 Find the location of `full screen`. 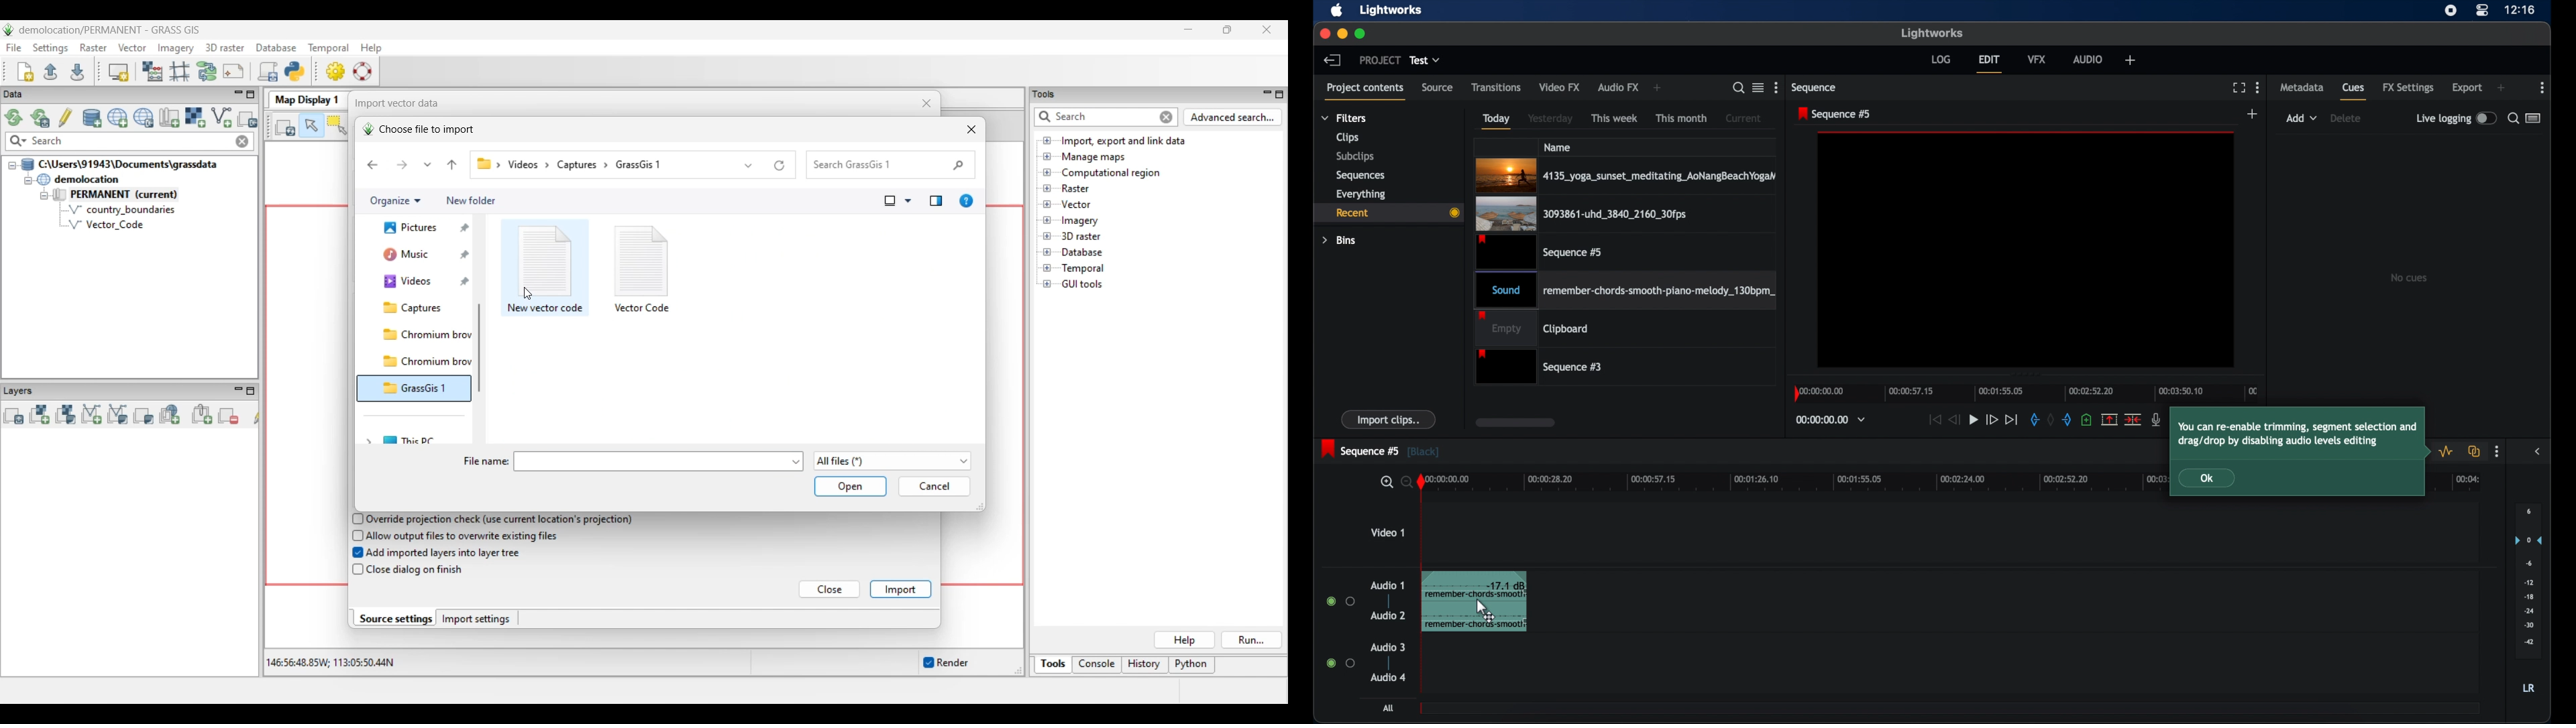

full screen is located at coordinates (2239, 88).